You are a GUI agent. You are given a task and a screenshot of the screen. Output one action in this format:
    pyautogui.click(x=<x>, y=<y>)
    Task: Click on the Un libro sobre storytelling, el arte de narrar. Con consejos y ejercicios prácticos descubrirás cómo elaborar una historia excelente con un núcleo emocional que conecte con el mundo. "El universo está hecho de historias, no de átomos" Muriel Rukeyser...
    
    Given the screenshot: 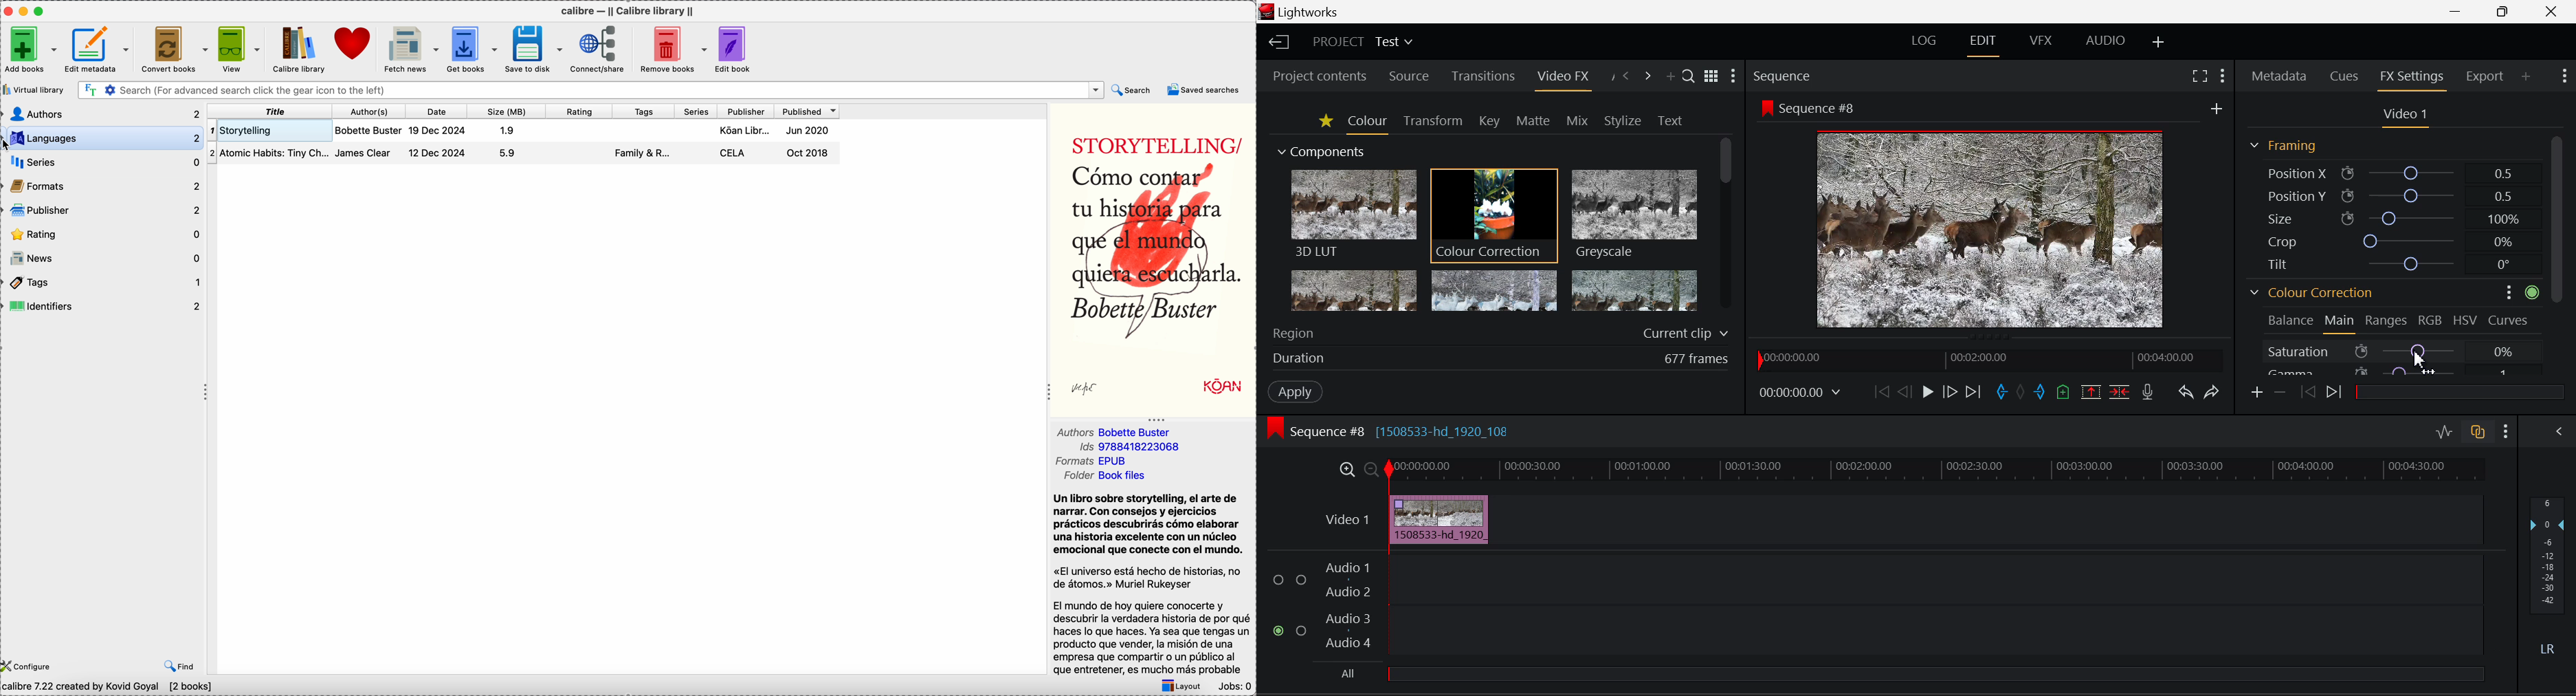 What is the action you would take?
    pyautogui.click(x=1153, y=584)
    